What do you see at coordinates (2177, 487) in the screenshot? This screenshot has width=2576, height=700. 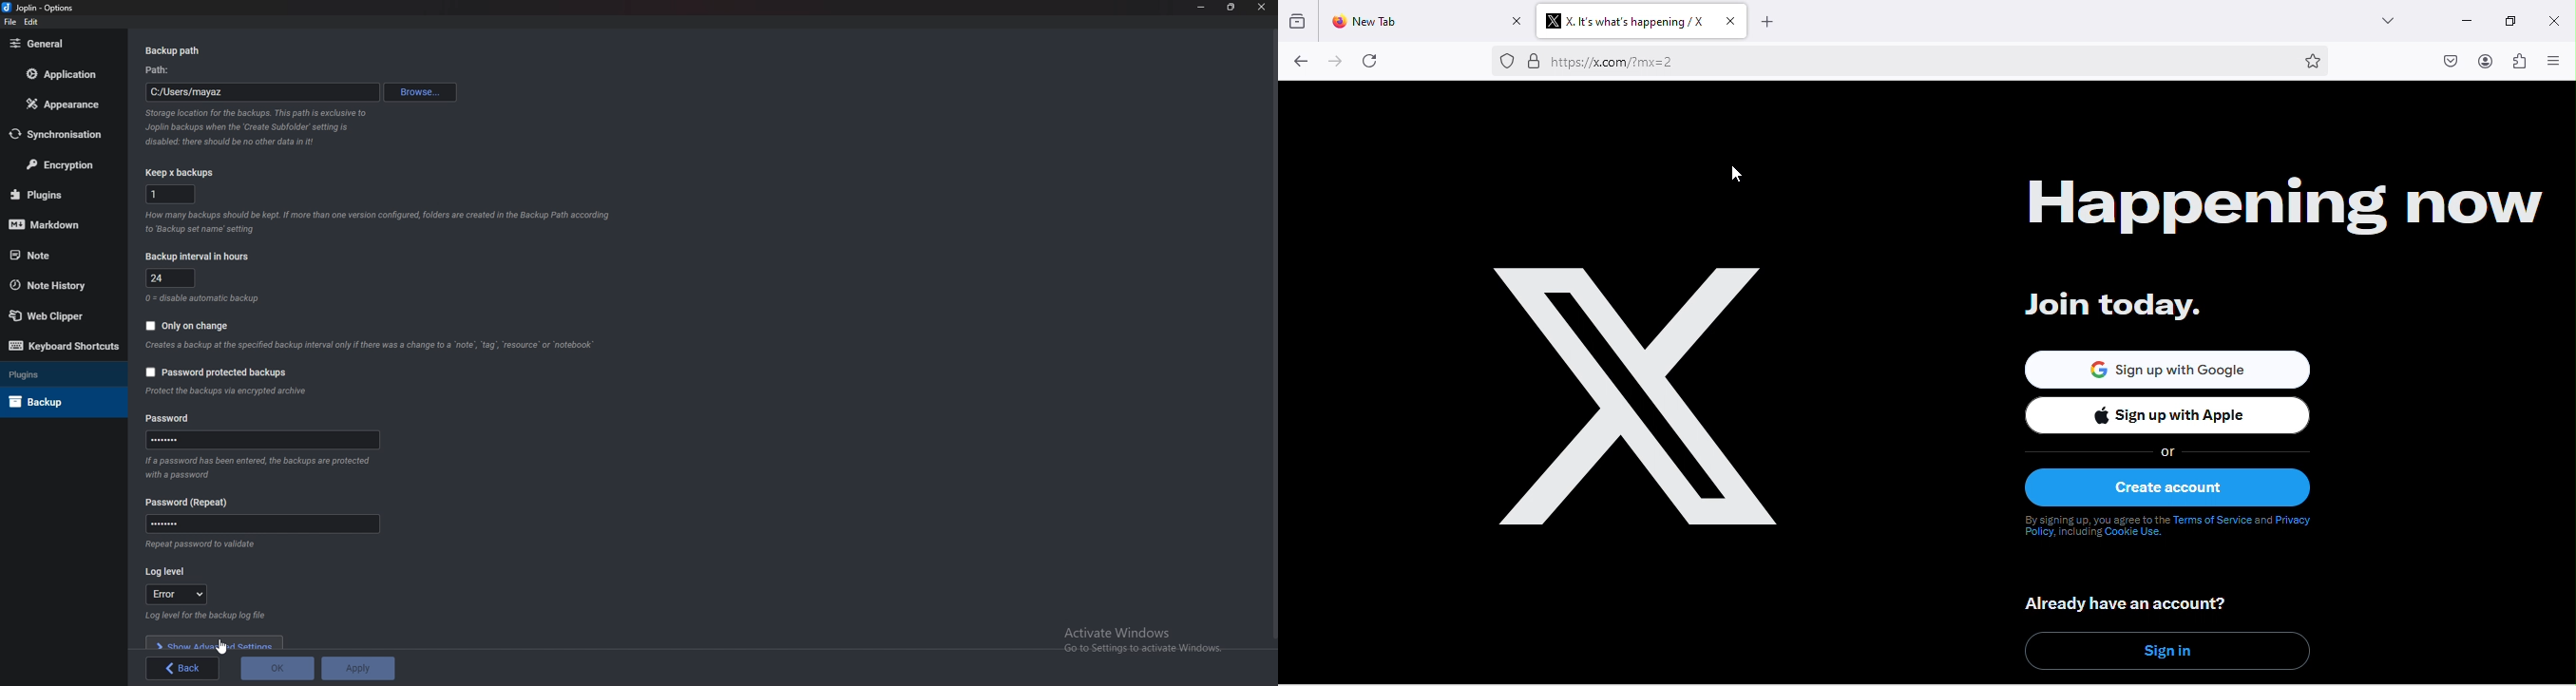 I see `create account` at bounding box center [2177, 487].